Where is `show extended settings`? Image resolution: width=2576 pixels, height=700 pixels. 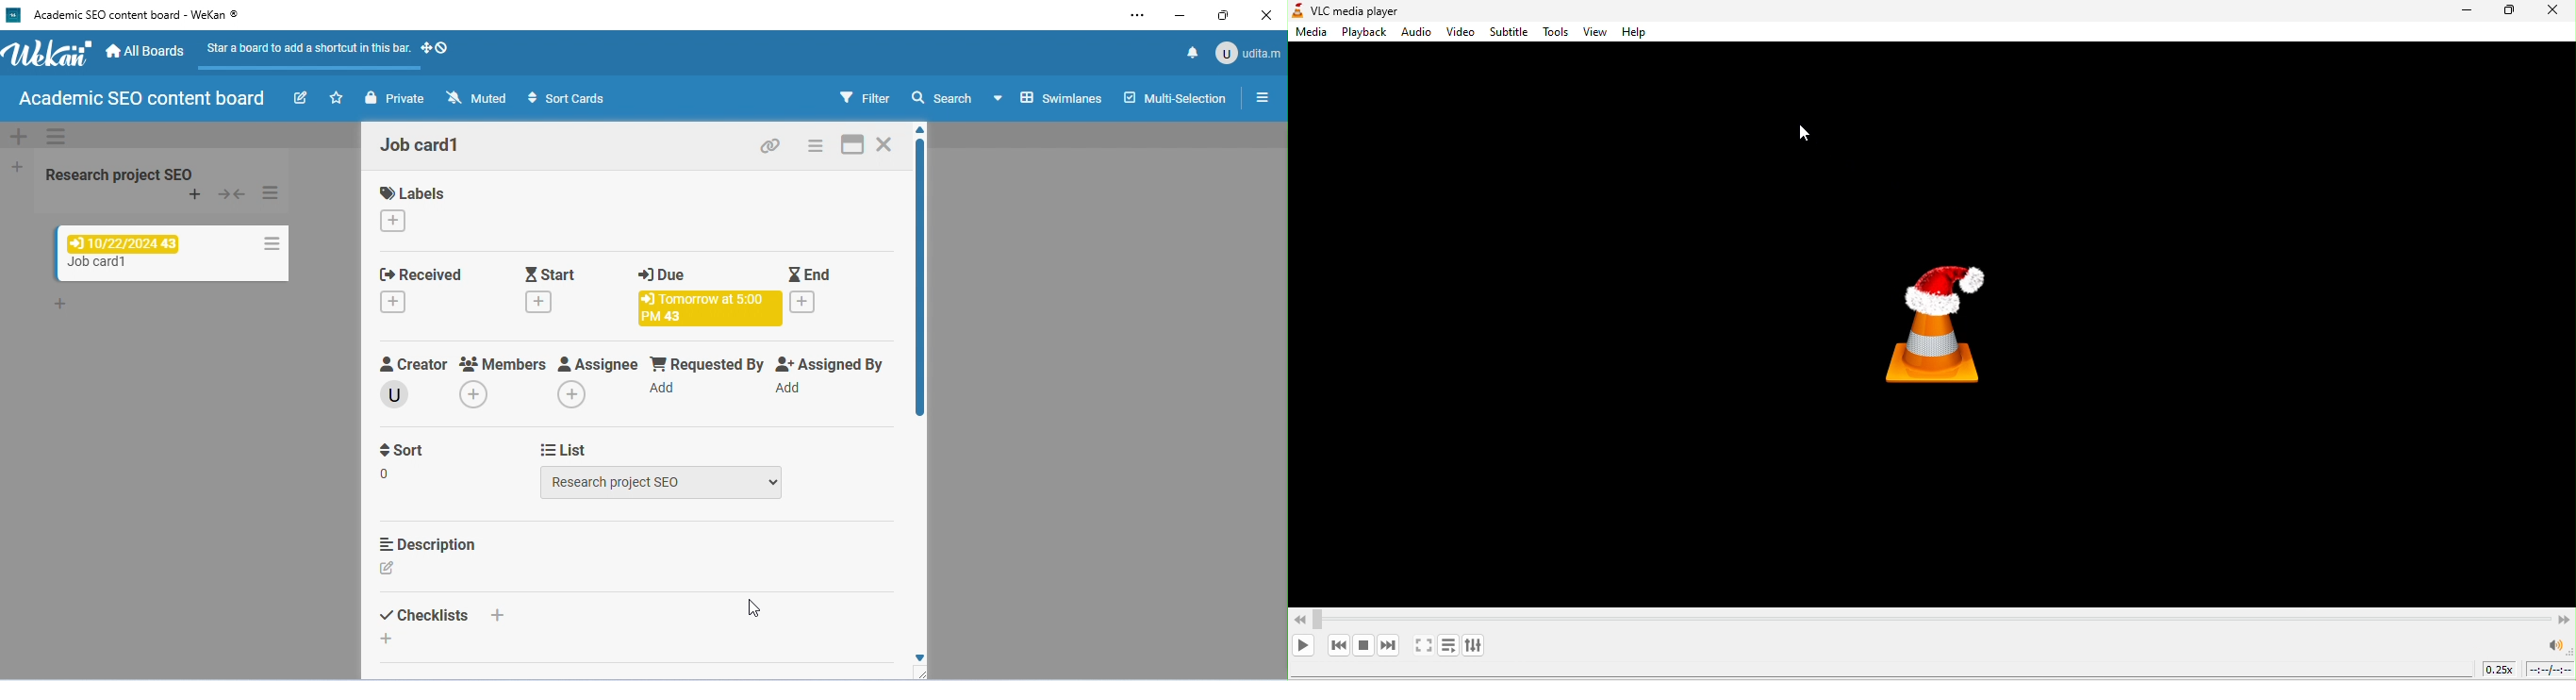 show extended settings is located at coordinates (1479, 645).